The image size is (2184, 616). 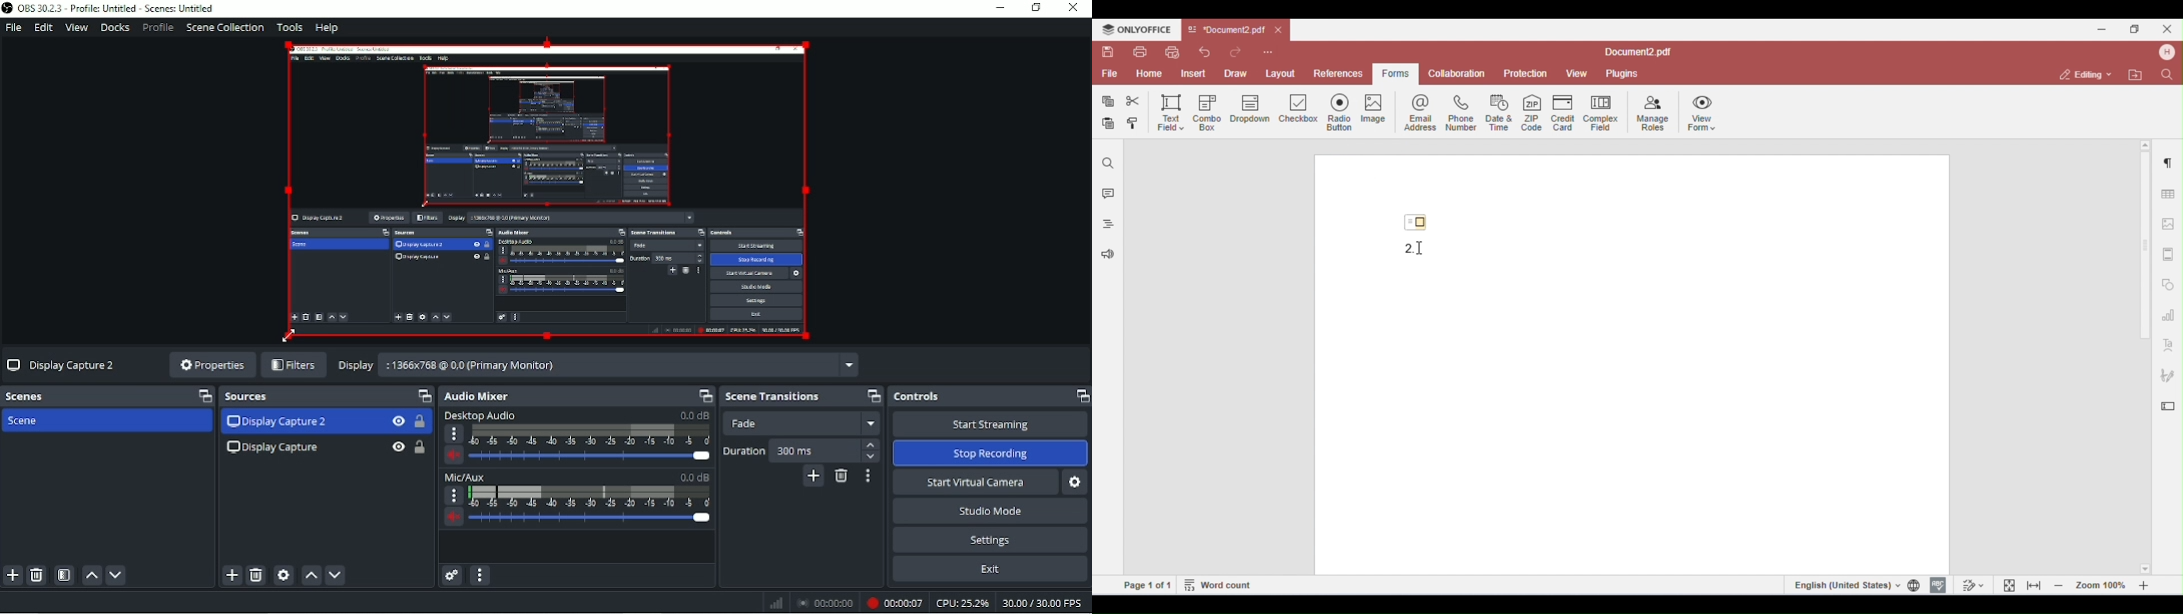 What do you see at coordinates (589, 498) in the screenshot?
I see `scale` at bounding box center [589, 498].